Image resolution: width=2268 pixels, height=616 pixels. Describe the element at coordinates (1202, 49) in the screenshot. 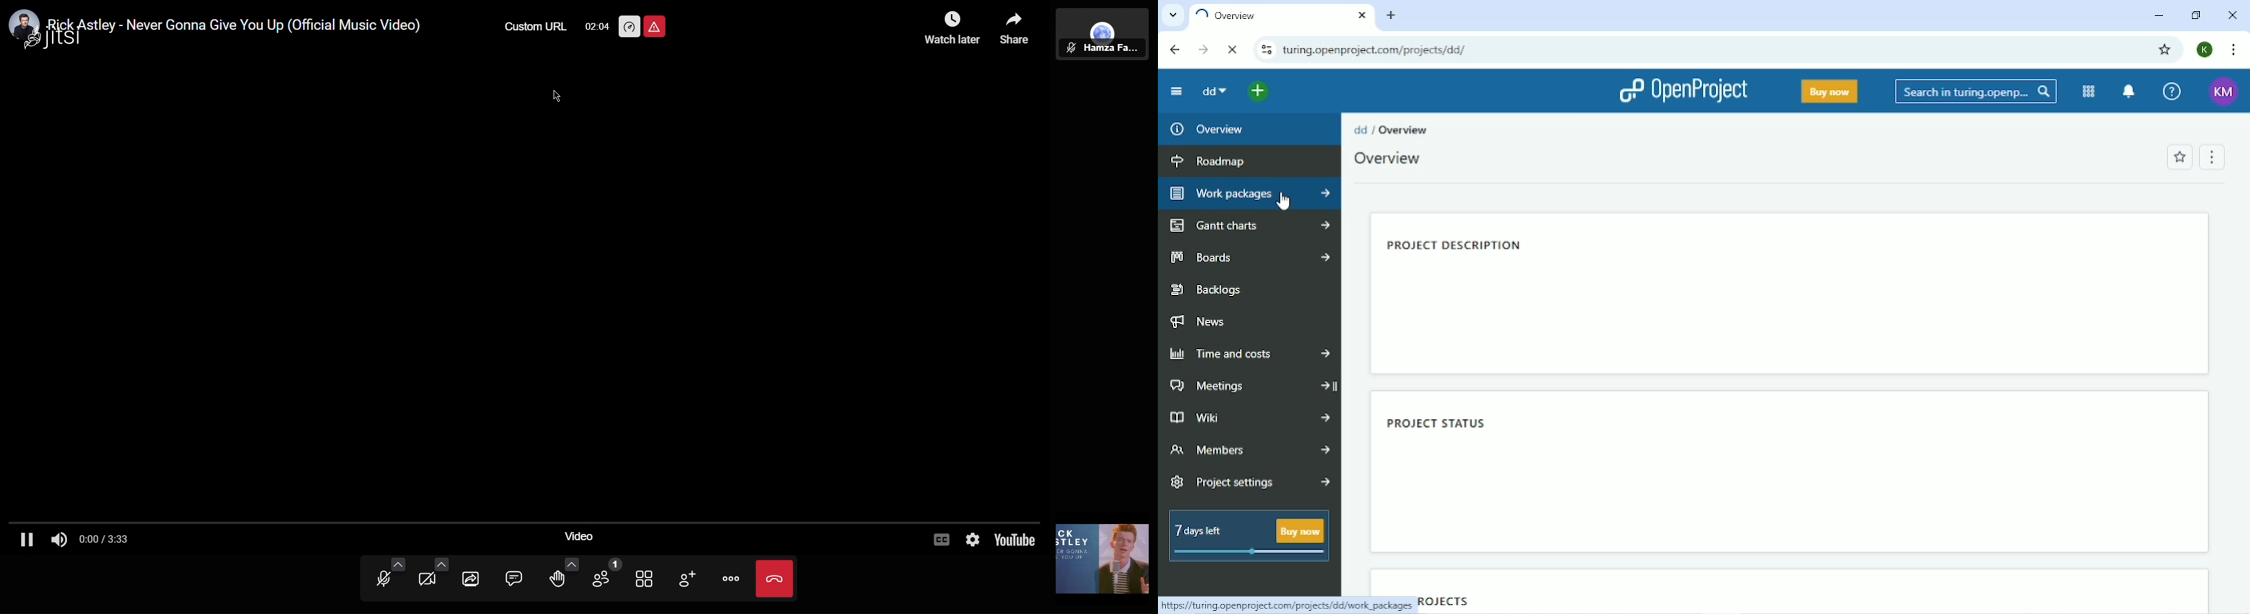

I see `Forward` at that location.